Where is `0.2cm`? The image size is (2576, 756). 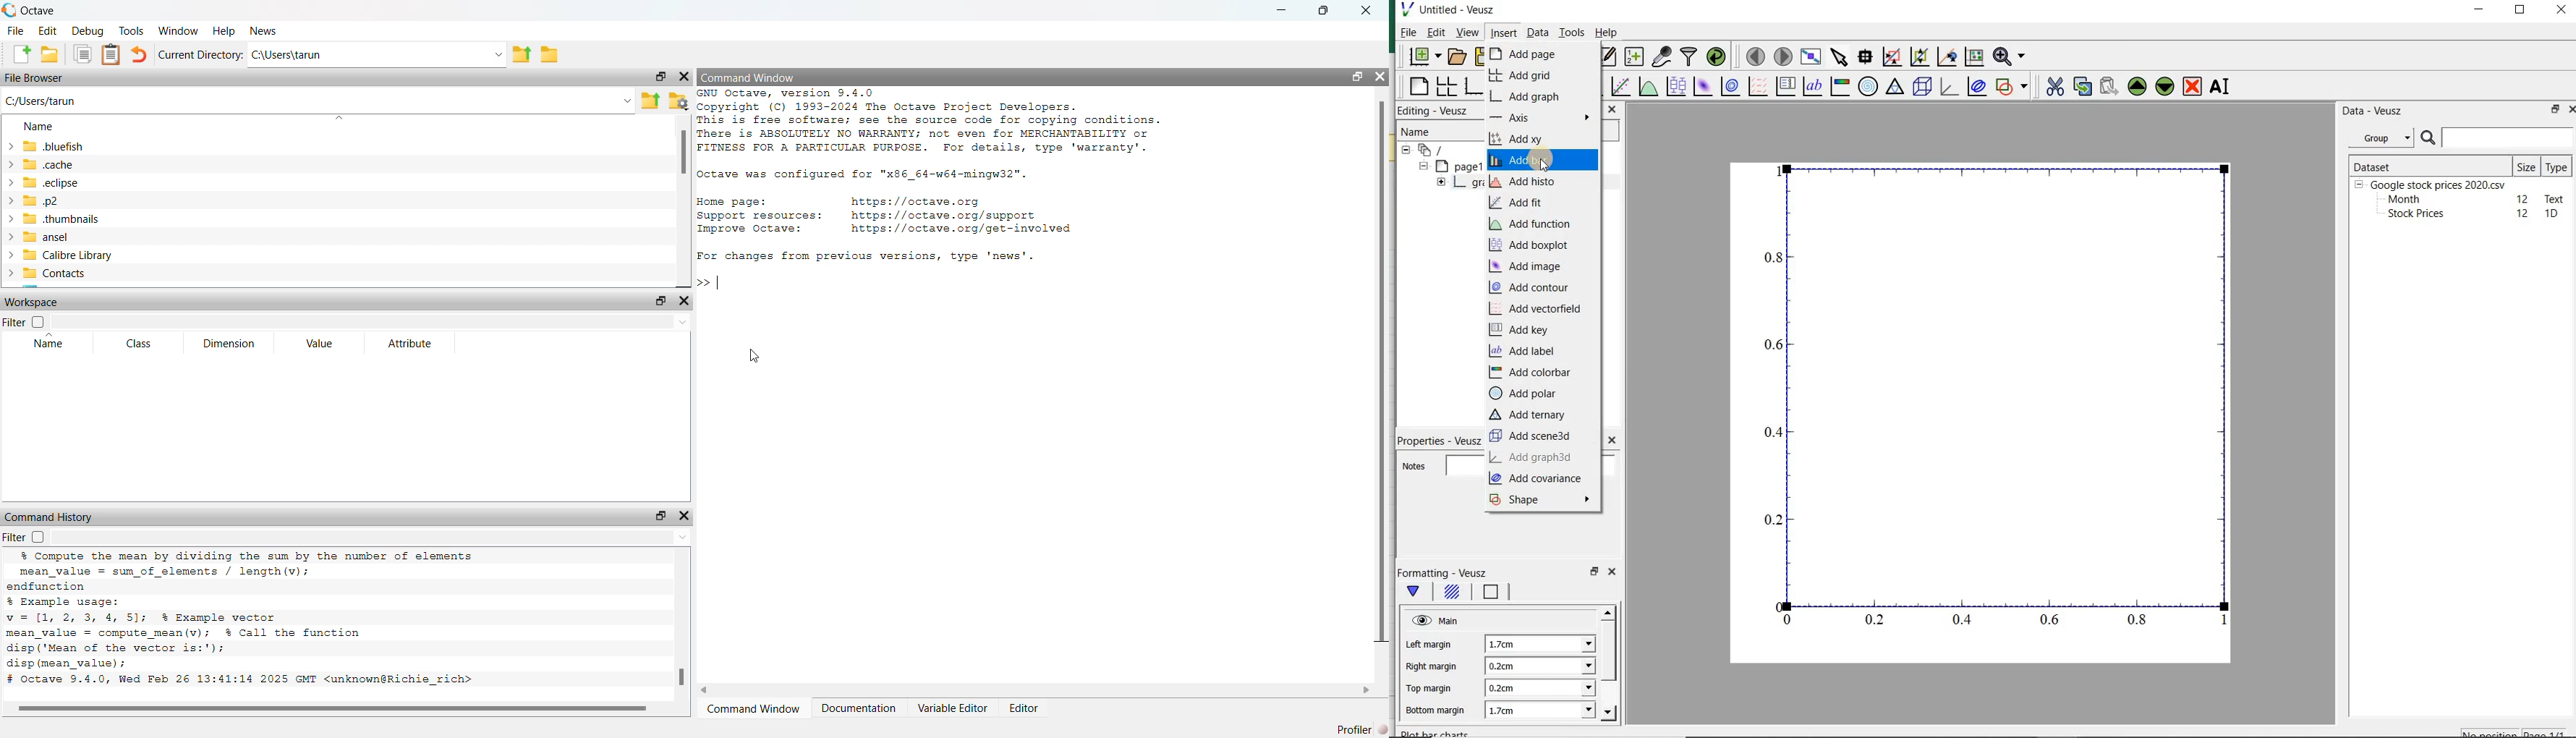
0.2cm is located at coordinates (1538, 689).